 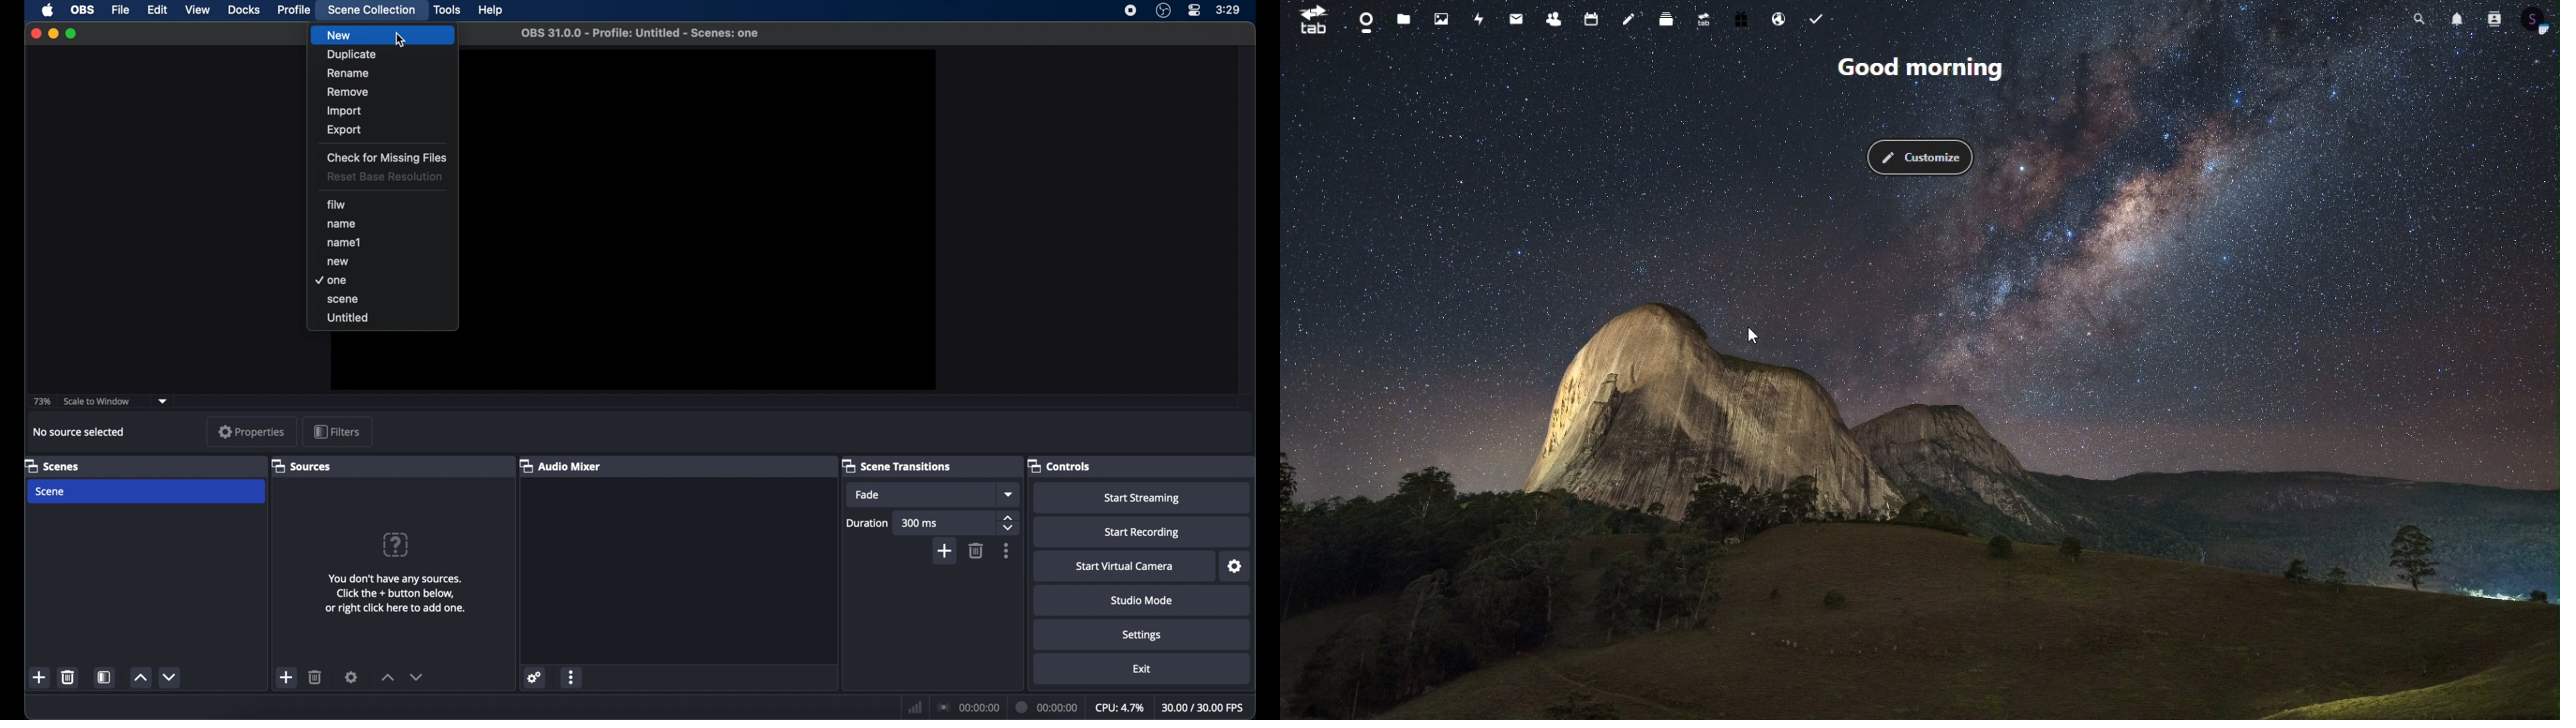 I want to click on one, so click(x=379, y=281).